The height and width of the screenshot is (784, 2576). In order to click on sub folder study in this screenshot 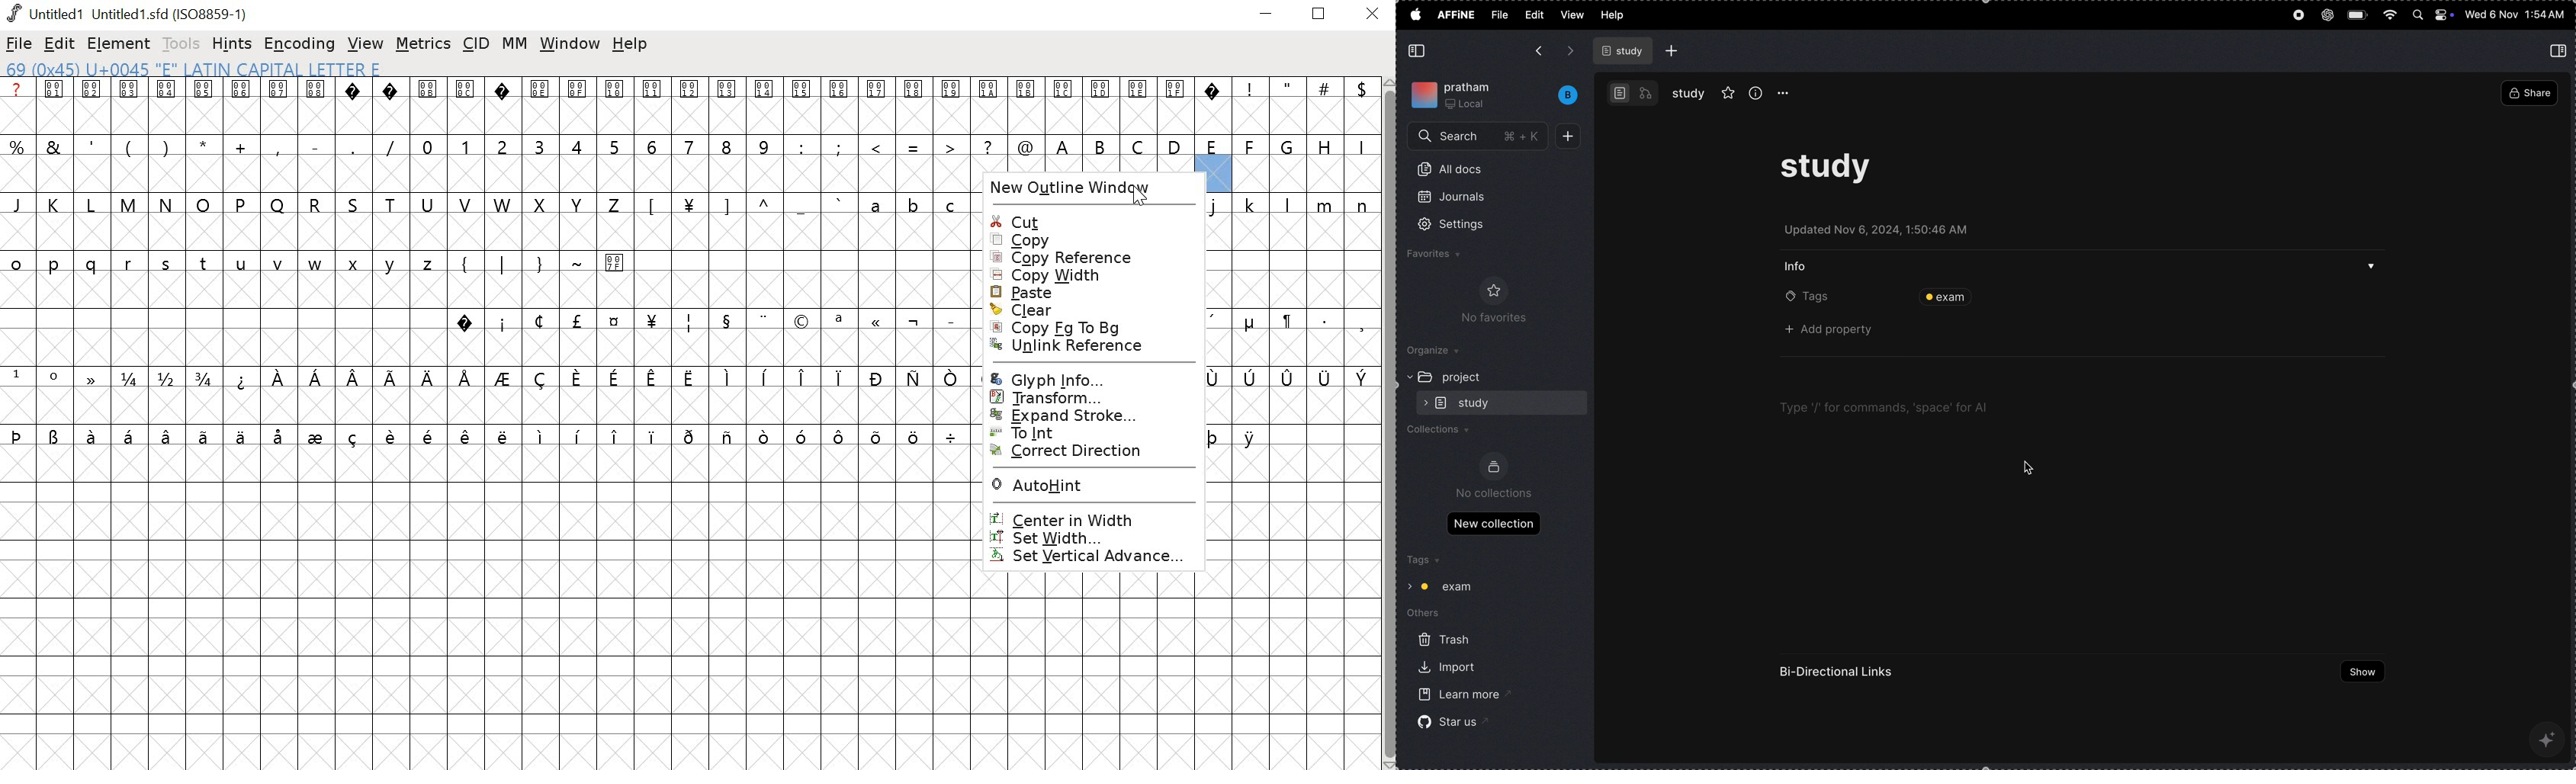, I will do `click(1477, 402)`.